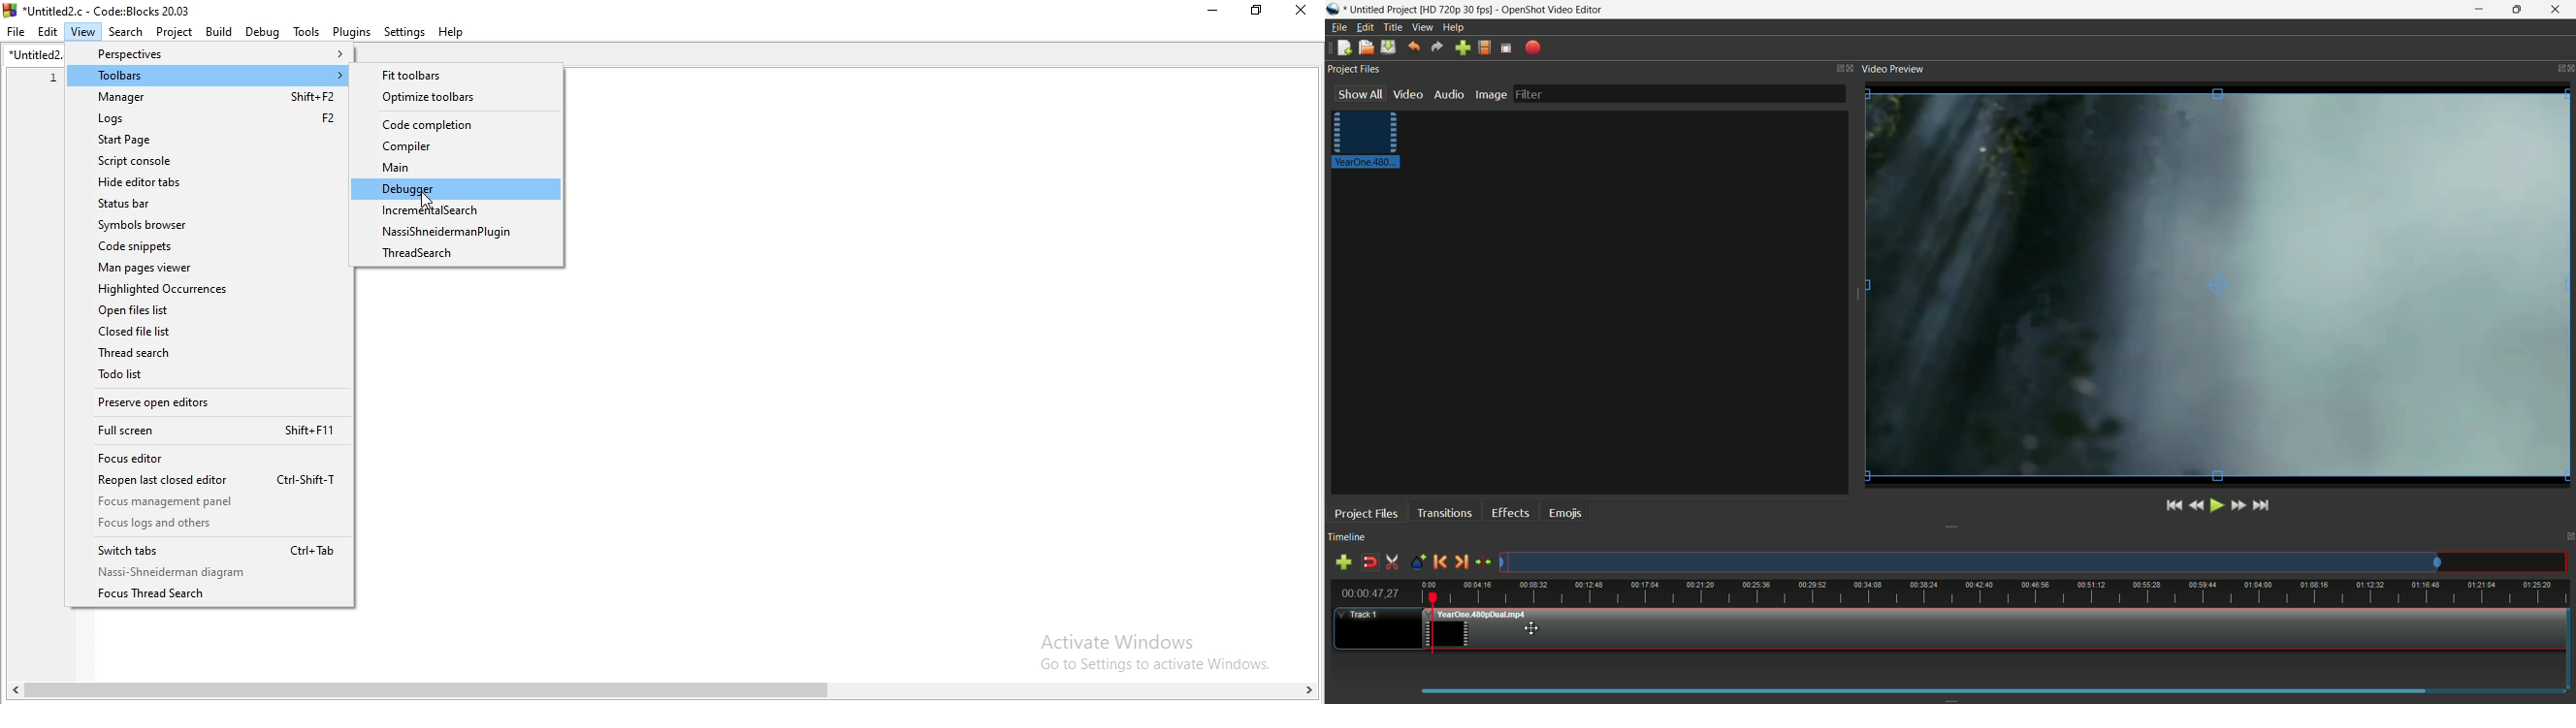 The image size is (2576, 728). What do you see at coordinates (175, 33) in the screenshot?
I see `Project ` at bounding box center [175, 33].